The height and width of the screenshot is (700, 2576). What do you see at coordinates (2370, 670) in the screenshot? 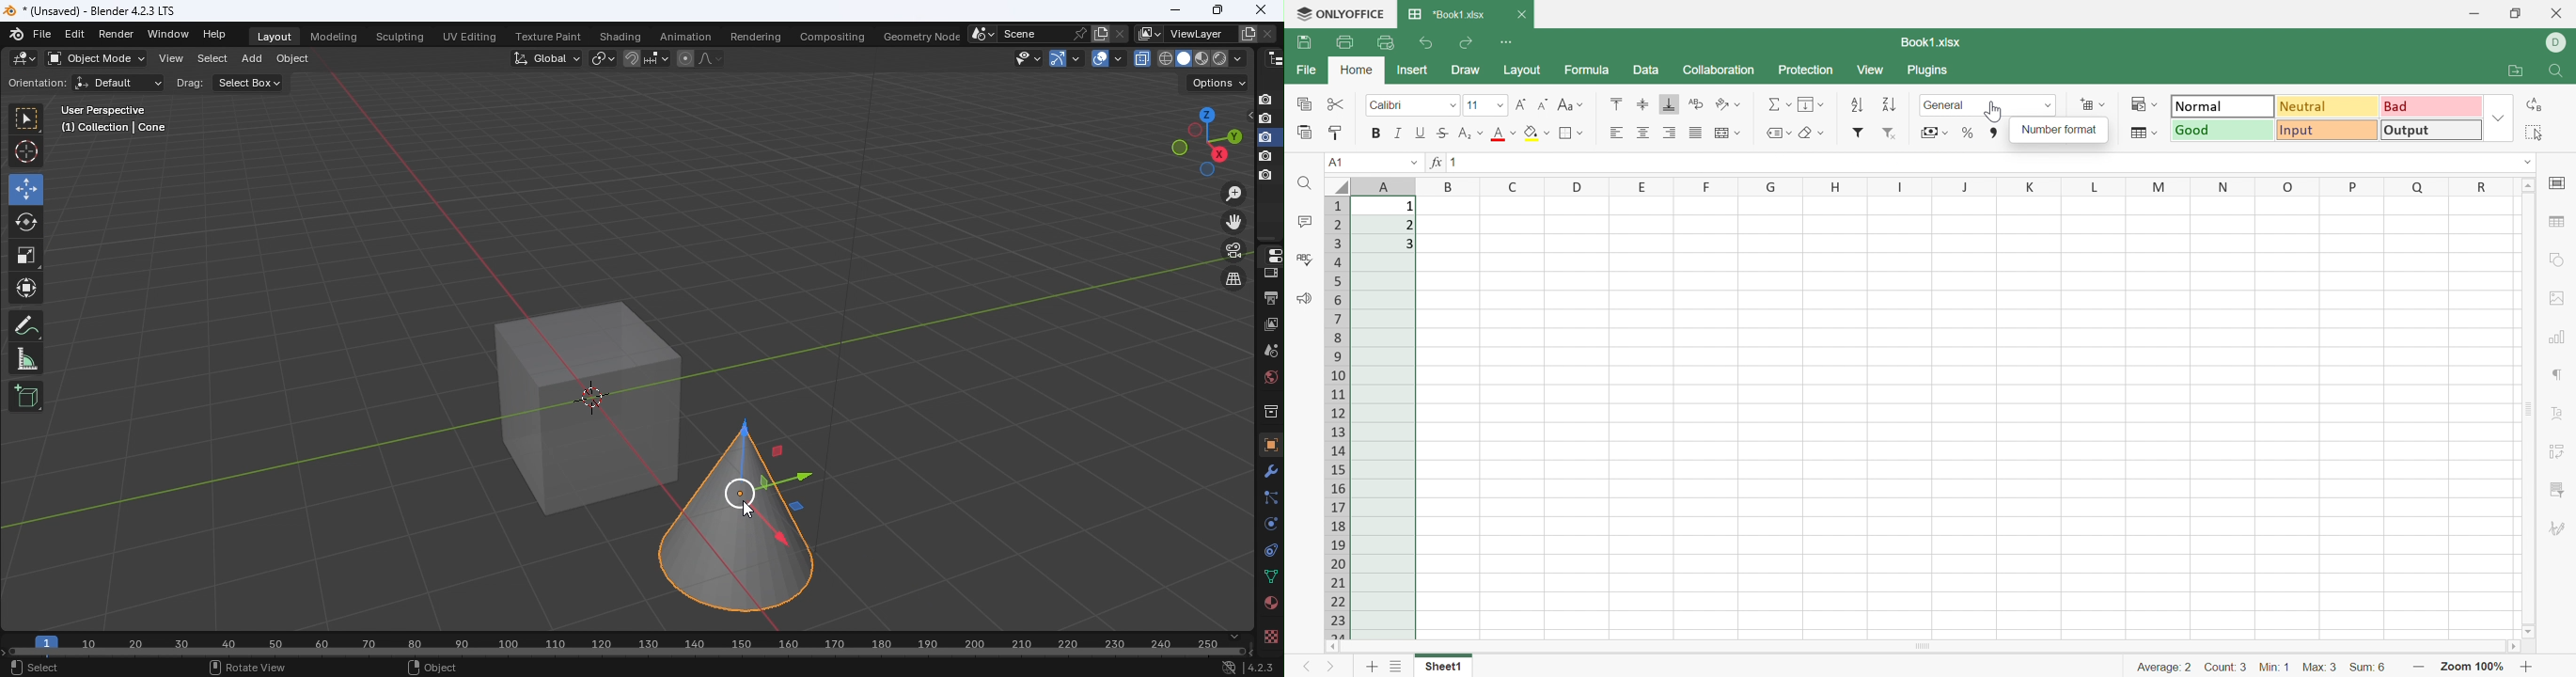
I see `Sum: 6` at bounding box center [2370, 670].